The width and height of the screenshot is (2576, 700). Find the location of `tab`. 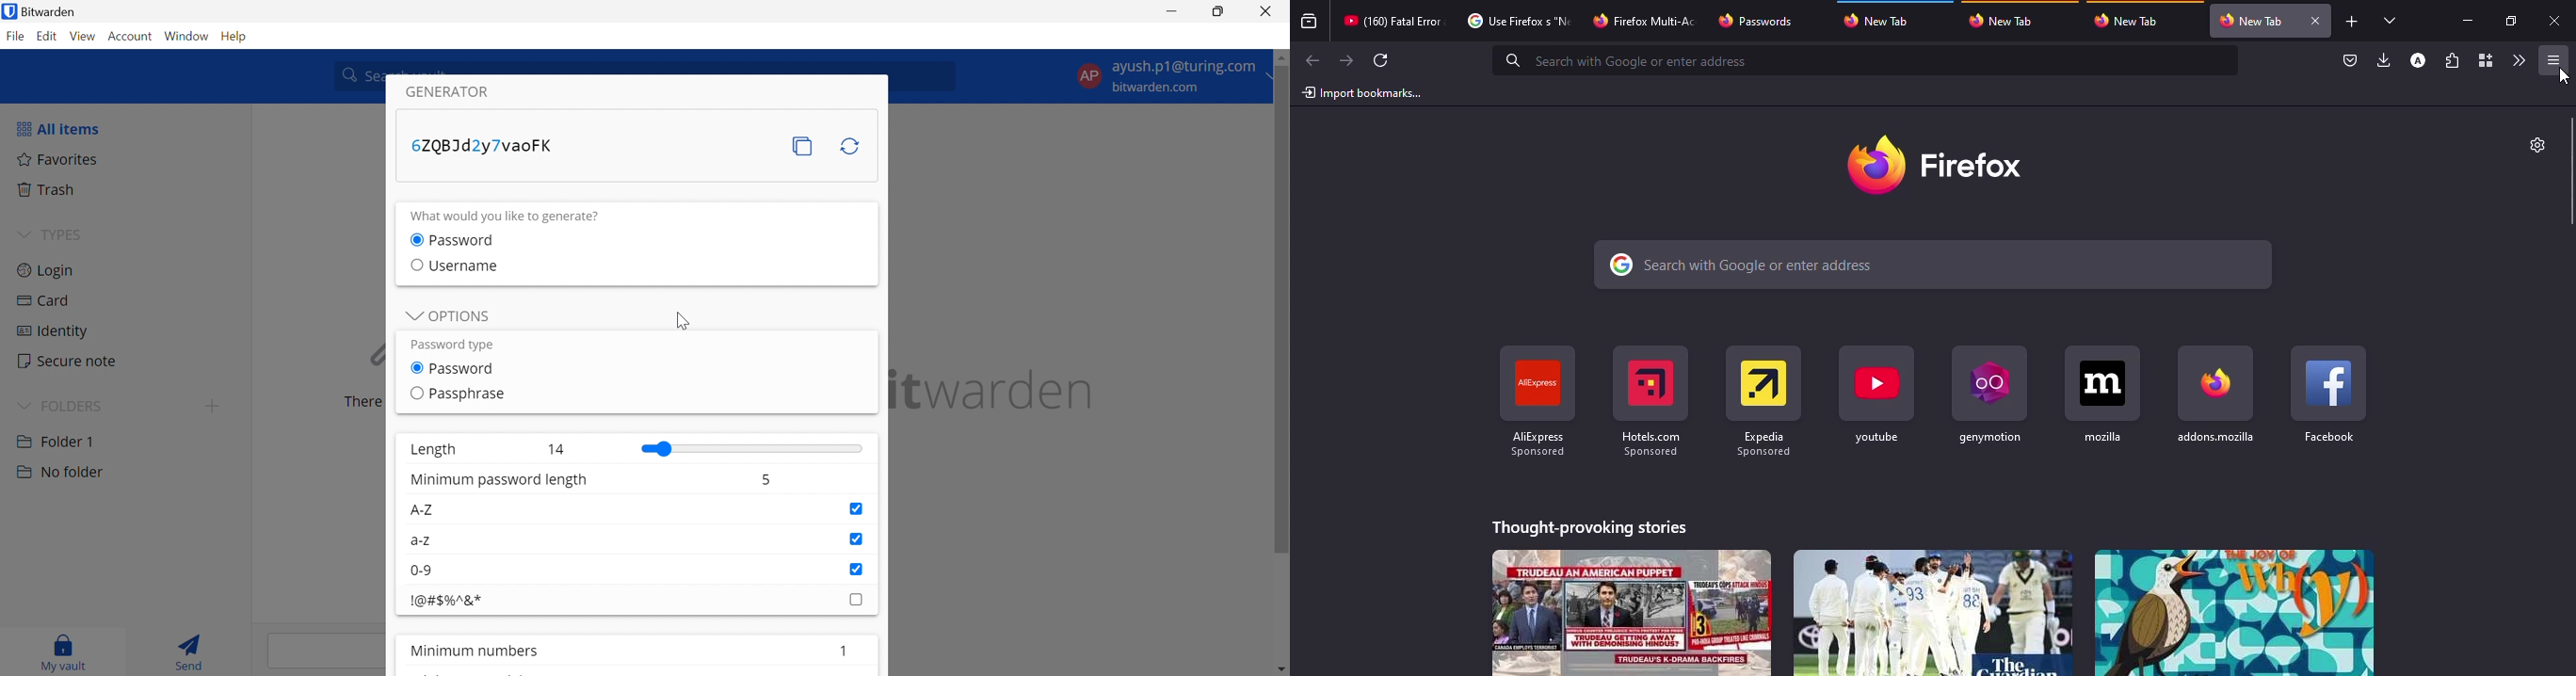

tab is located at coordinates (1393, 21).